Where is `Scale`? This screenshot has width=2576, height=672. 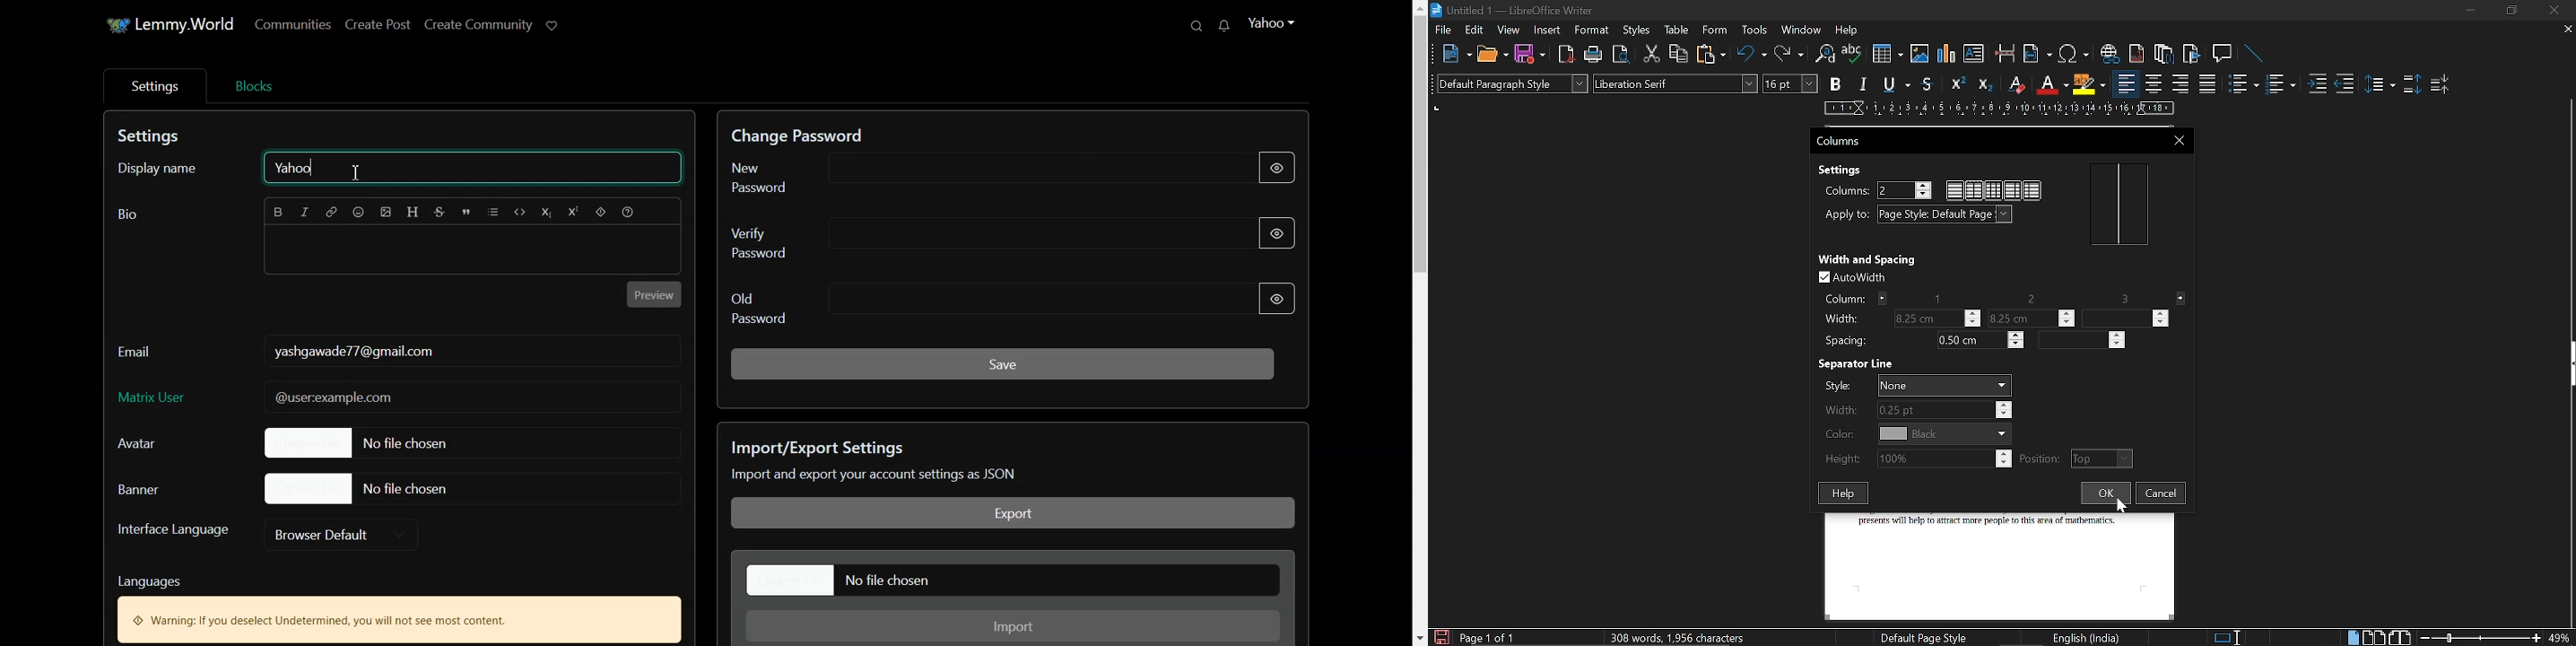
Scale is located at coordinates (1999, 109).